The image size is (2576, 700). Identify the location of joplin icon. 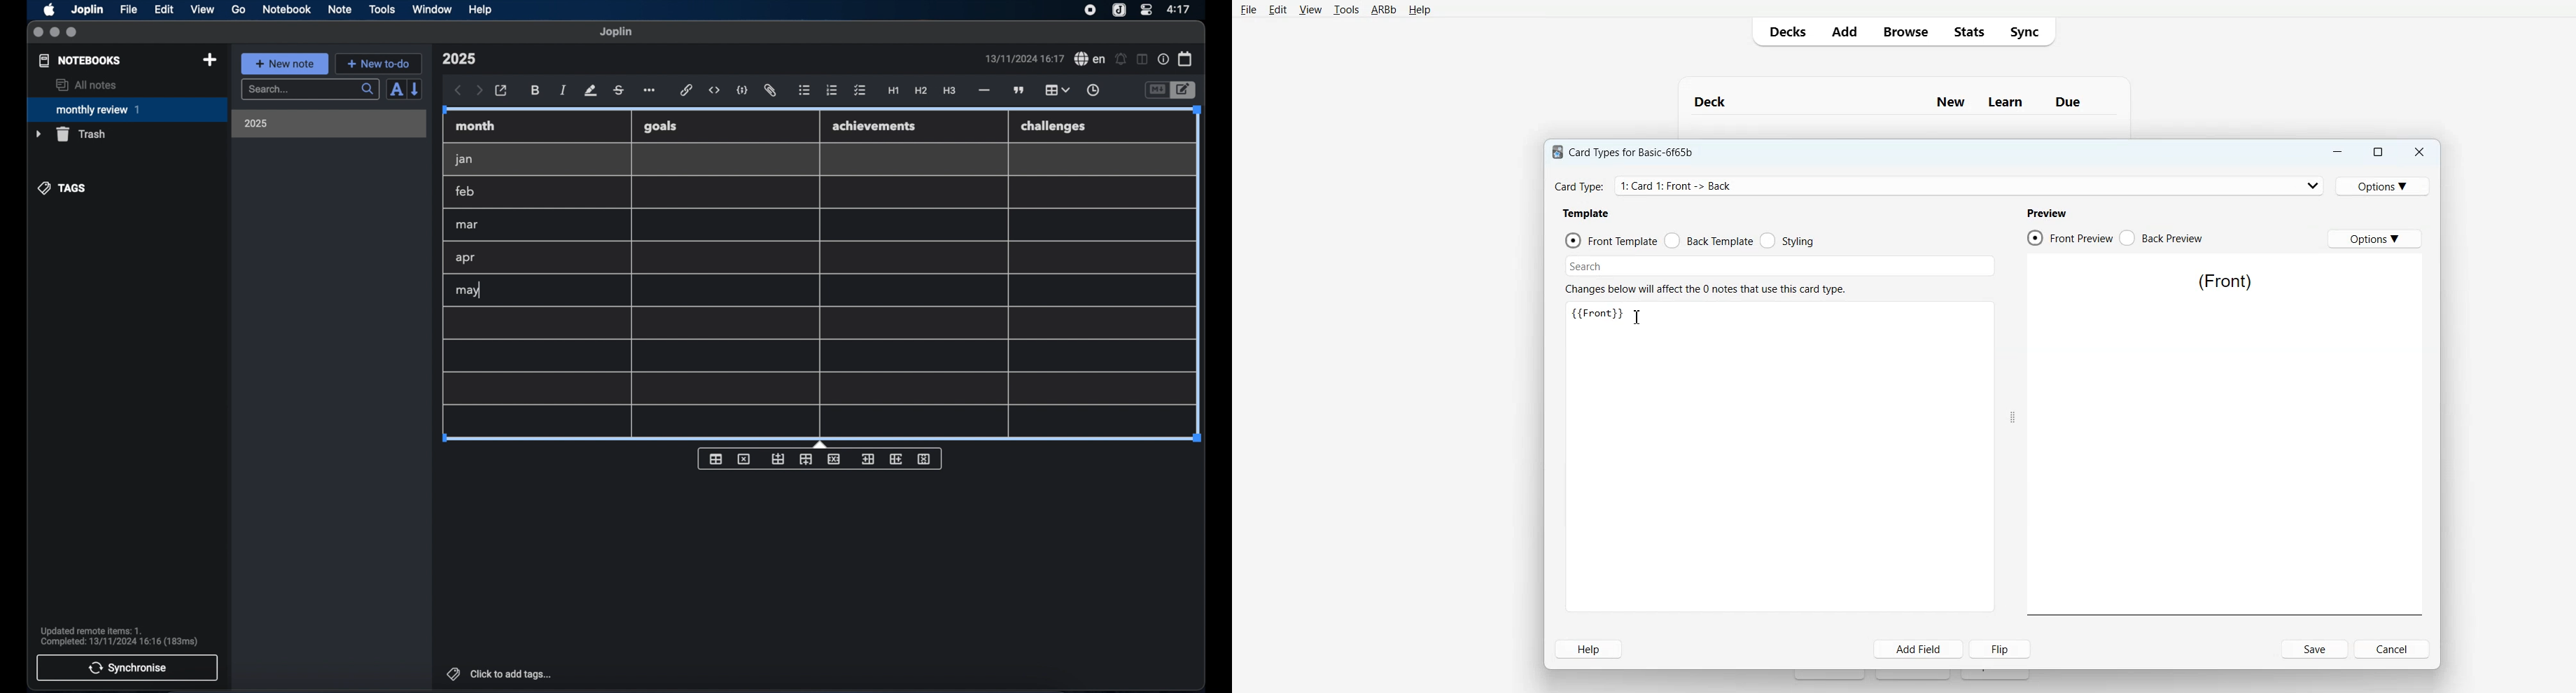
(1118, 11).